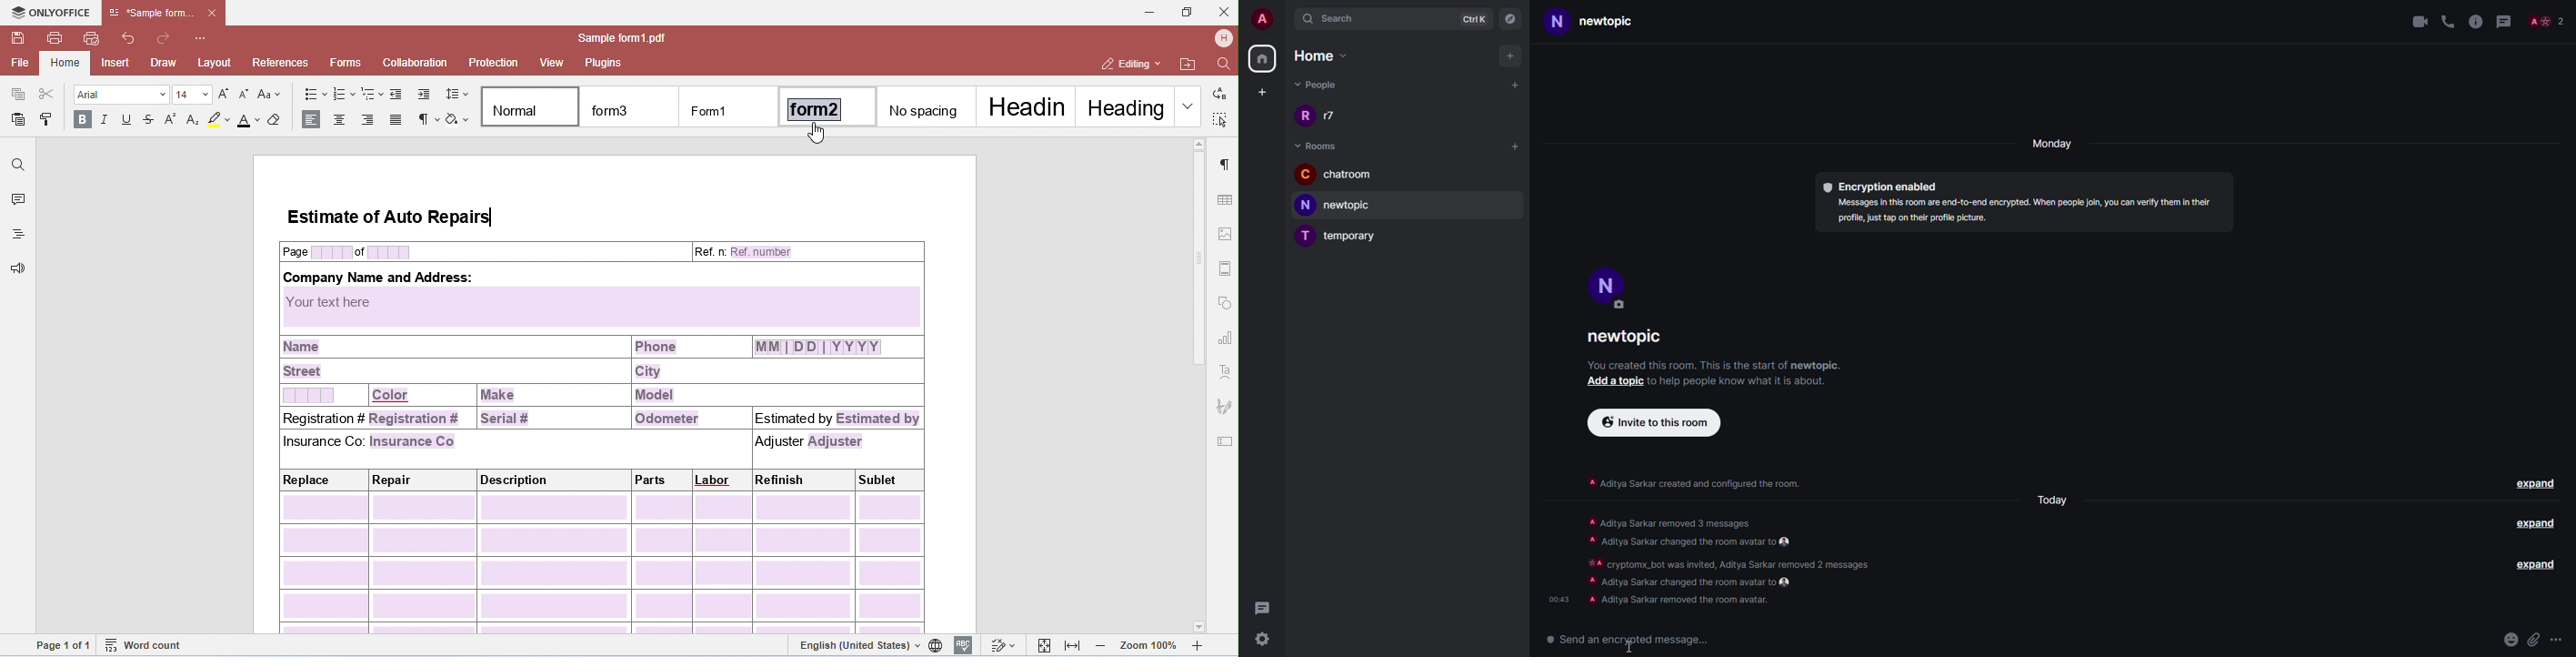 The height and width of the screenshot is (672, 2576). Describe the element at coordinates (2018, 213) in the screenshot. I see `Messages in this room are end-to-end encrypted. When people join, you can verify them In theirprofile, just tap on their profile picture.` at that location.